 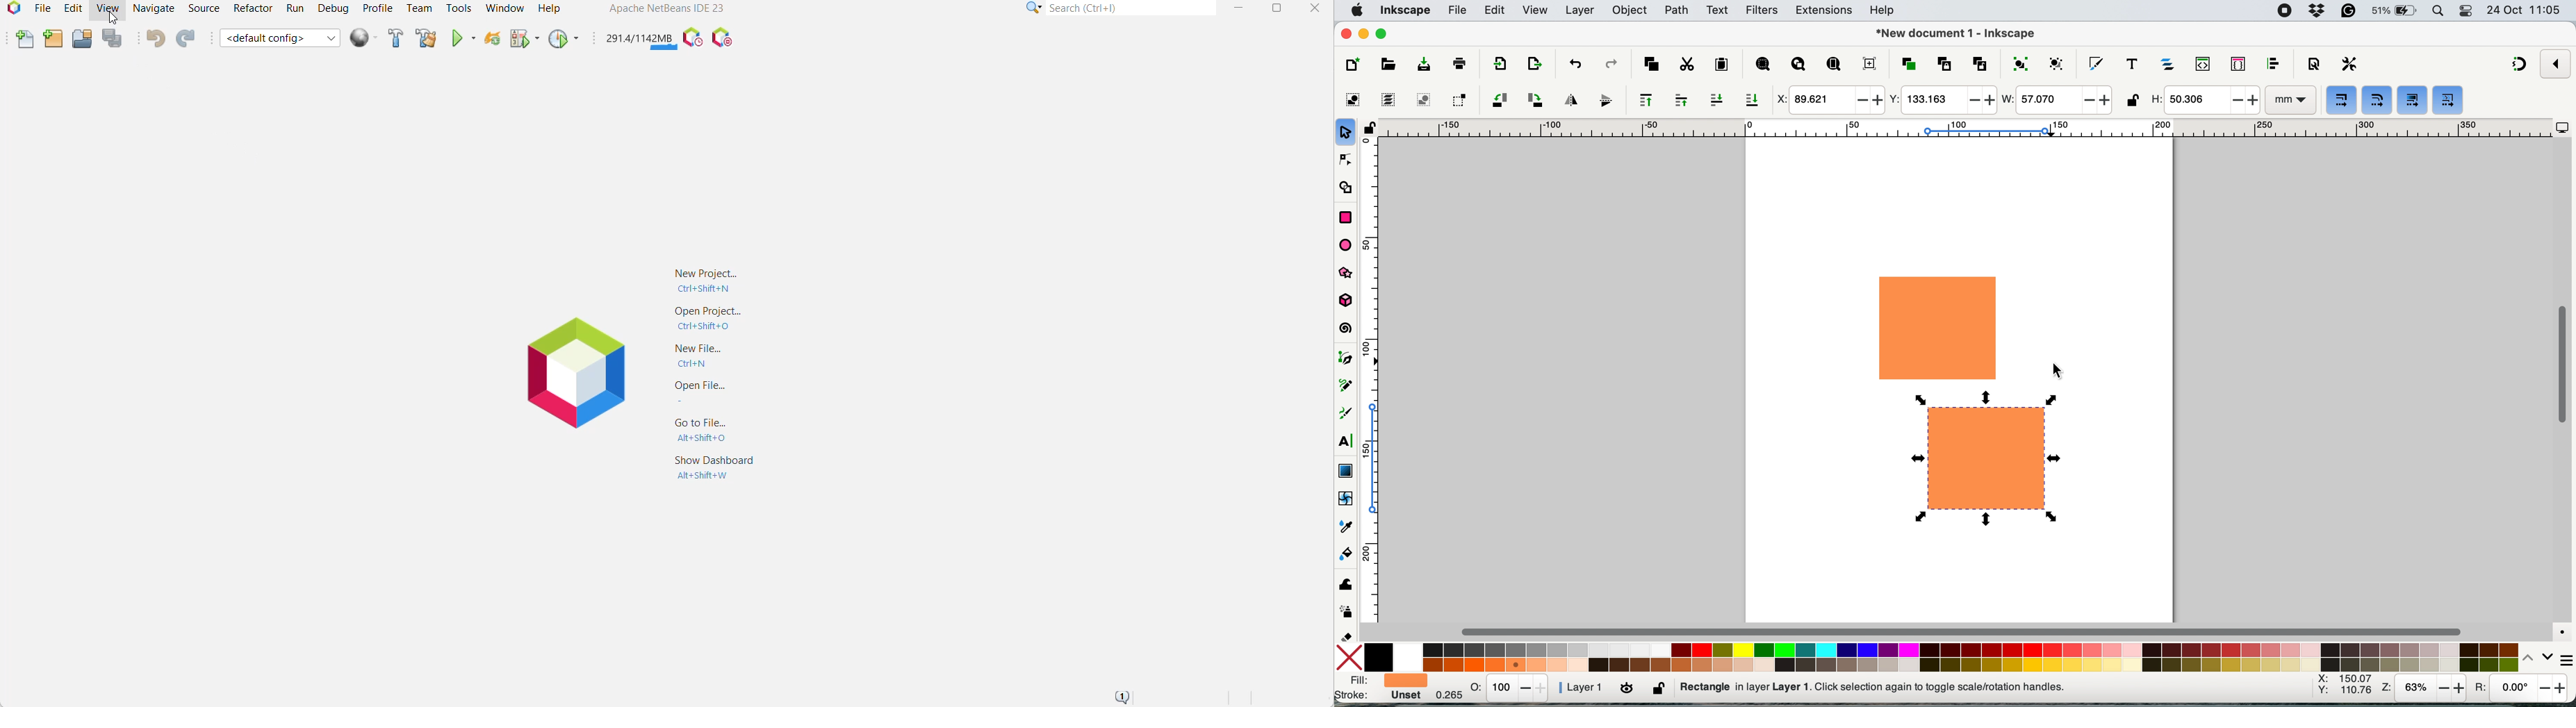 I want to click on document properties, so click(x=2313, y=65).